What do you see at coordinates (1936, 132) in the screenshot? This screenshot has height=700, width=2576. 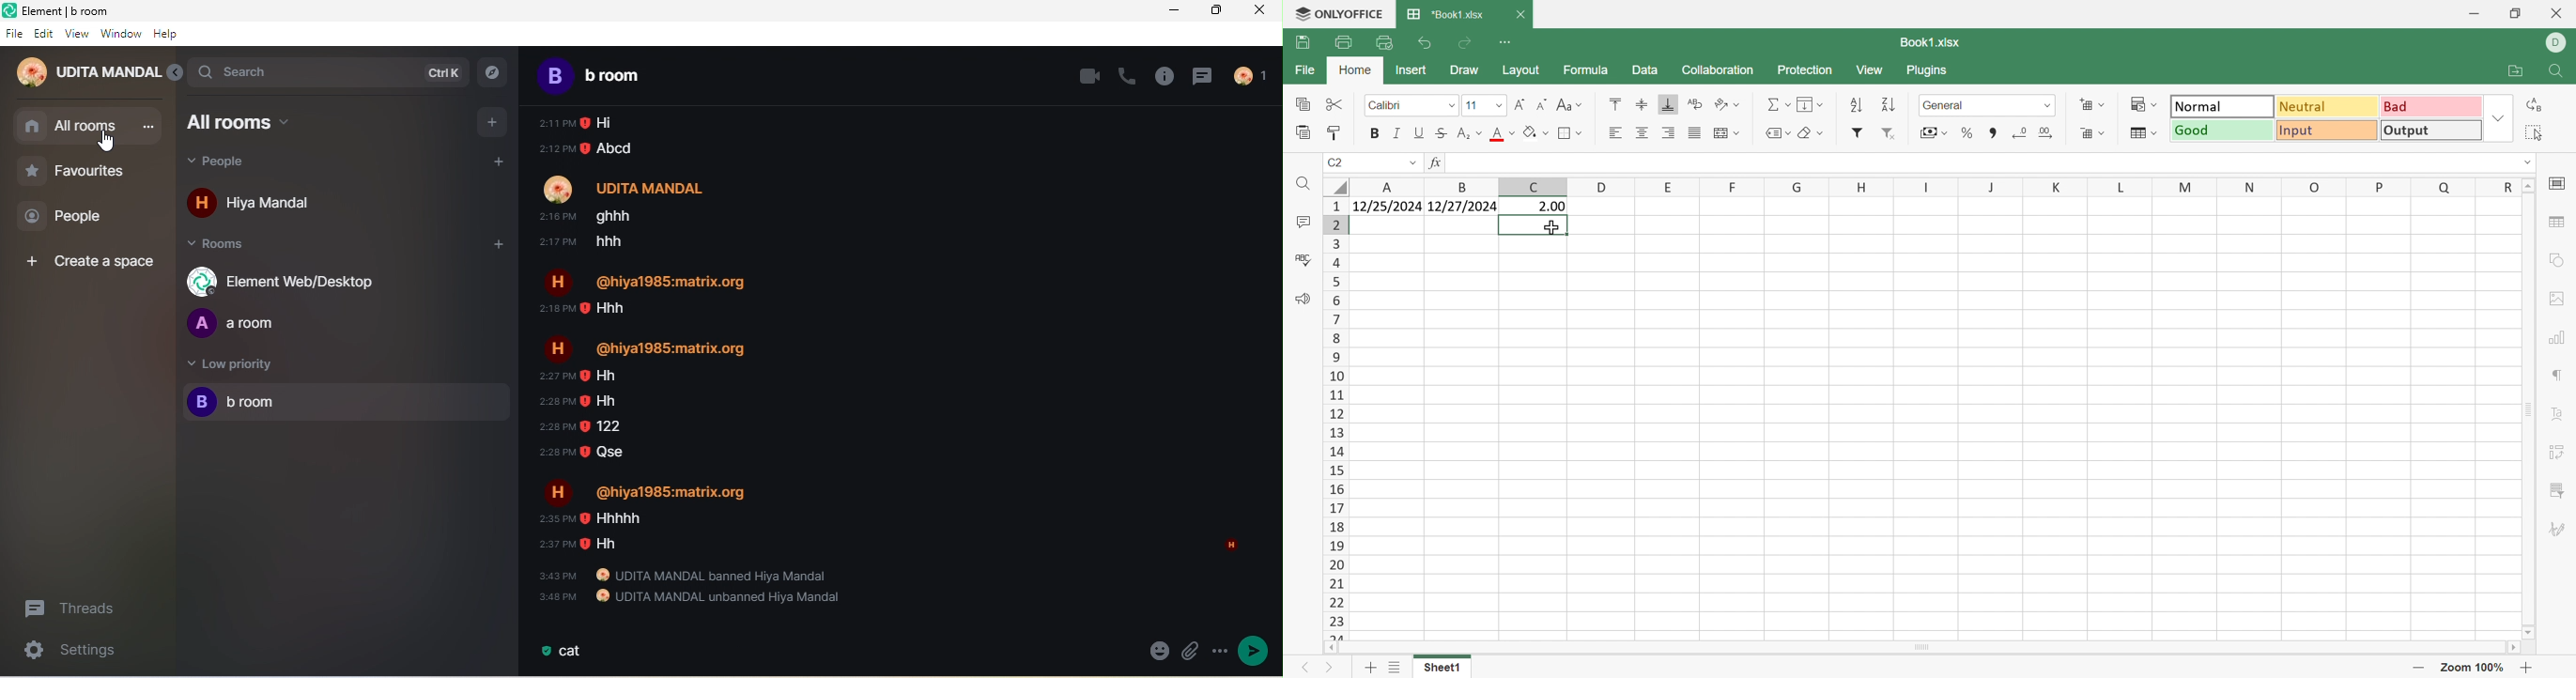 I see `Accounting style` at bounding box center [1936, 132].